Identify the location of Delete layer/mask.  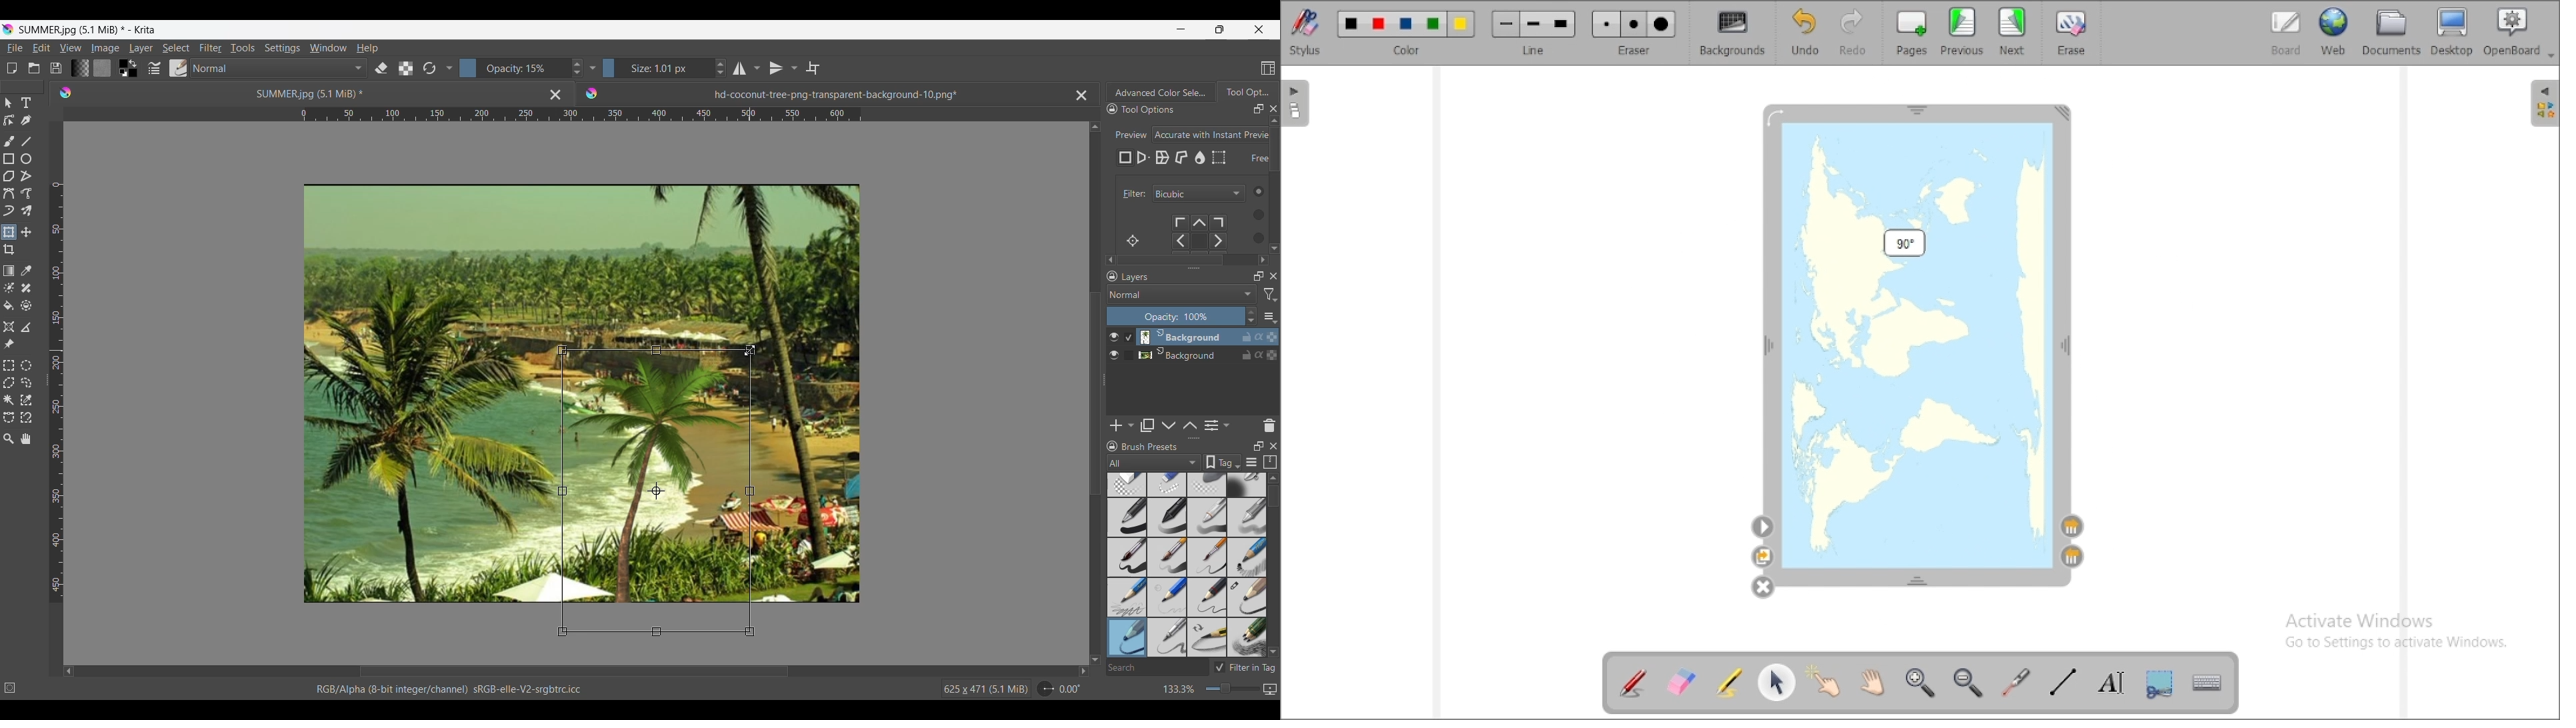
(1270, 425).